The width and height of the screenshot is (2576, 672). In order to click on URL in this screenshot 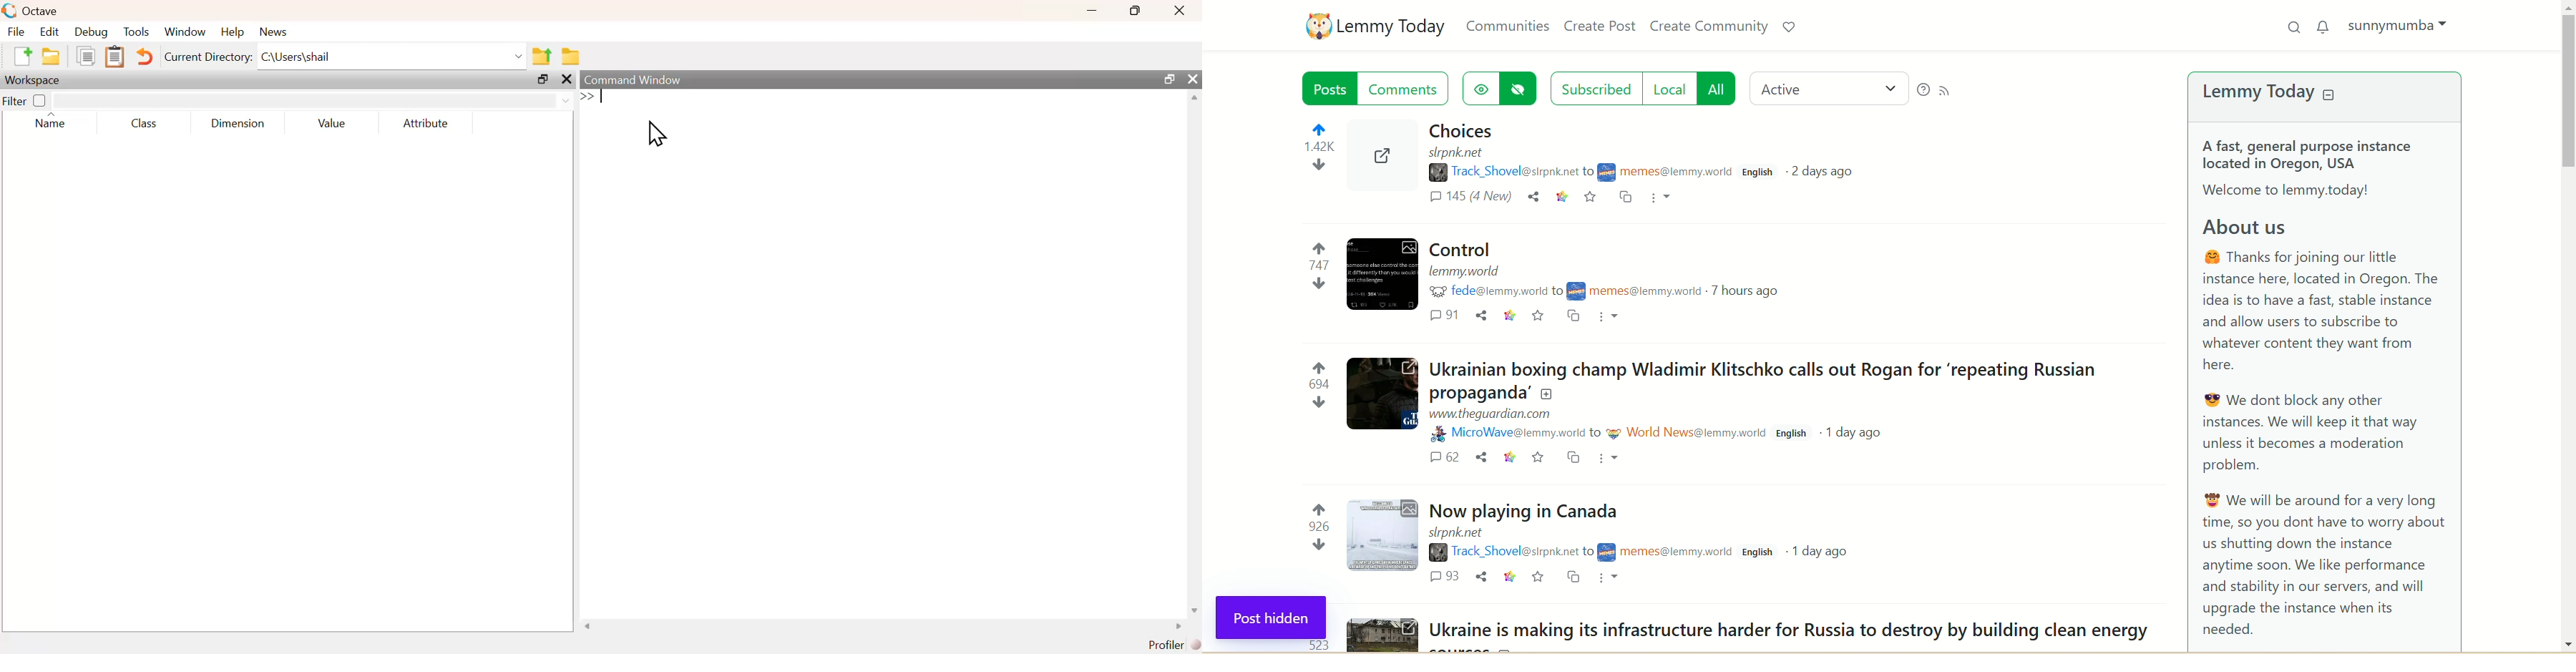, I will do `click(1459, 532)`.